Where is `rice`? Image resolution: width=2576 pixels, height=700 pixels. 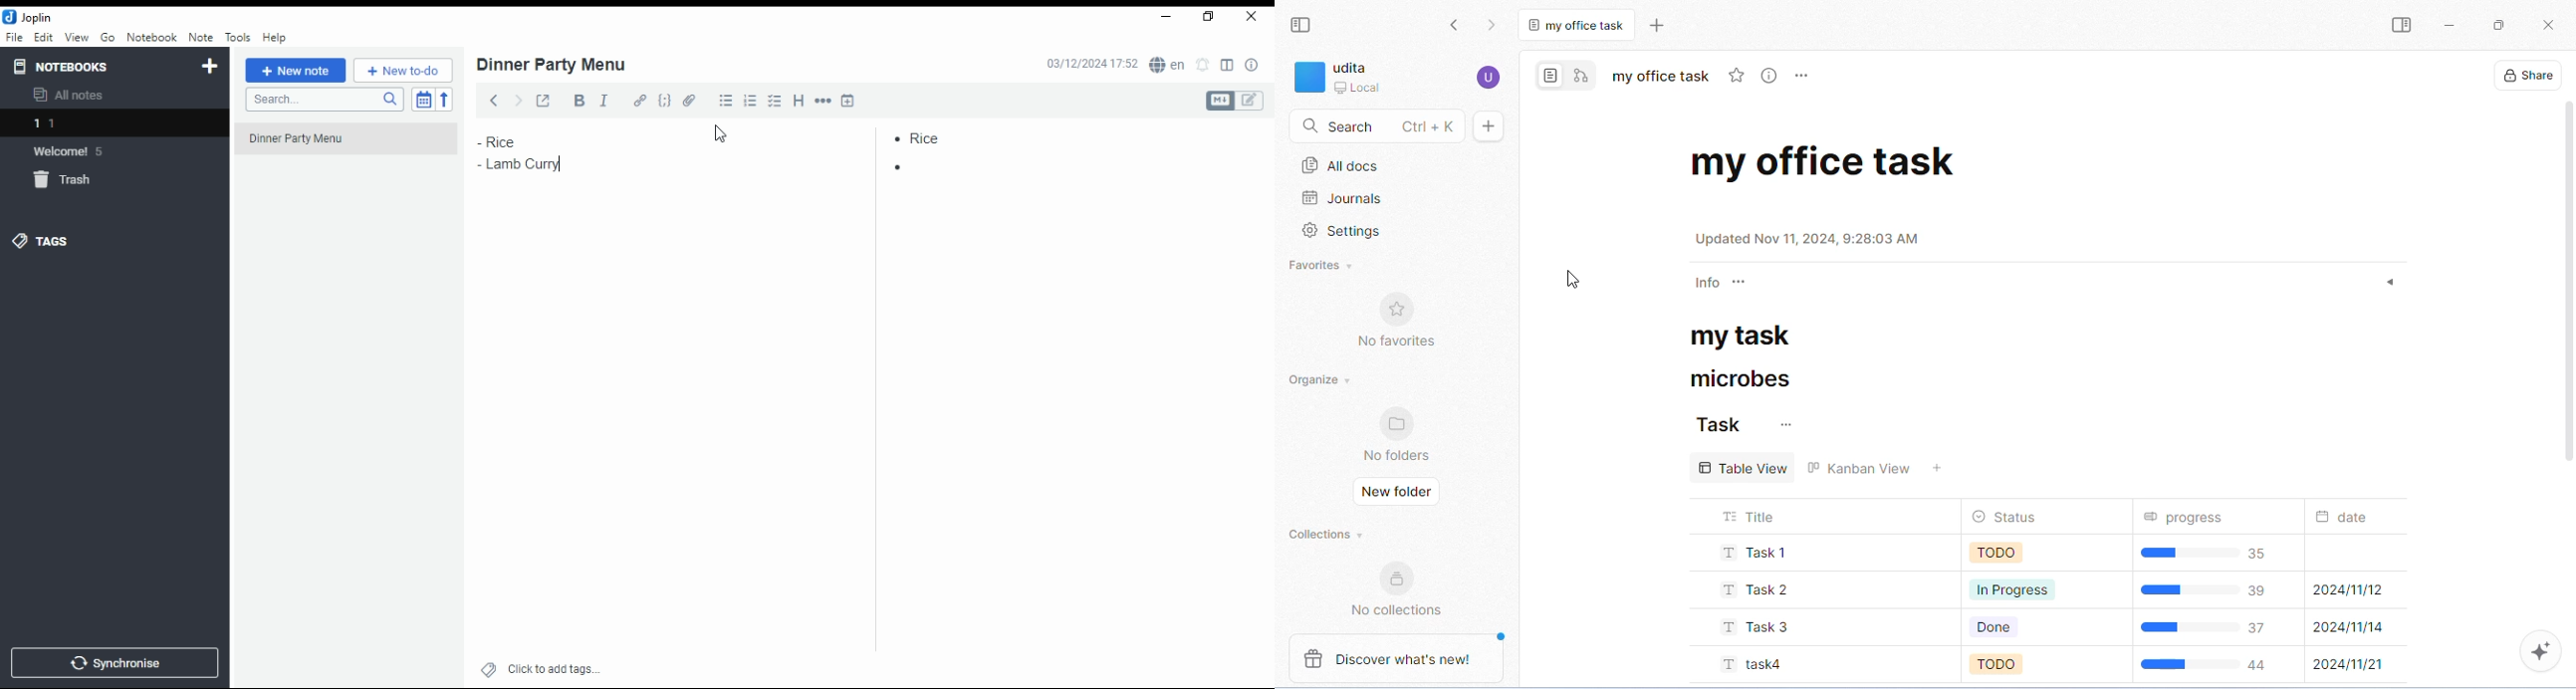
rice is located at coordinates (513, 141).